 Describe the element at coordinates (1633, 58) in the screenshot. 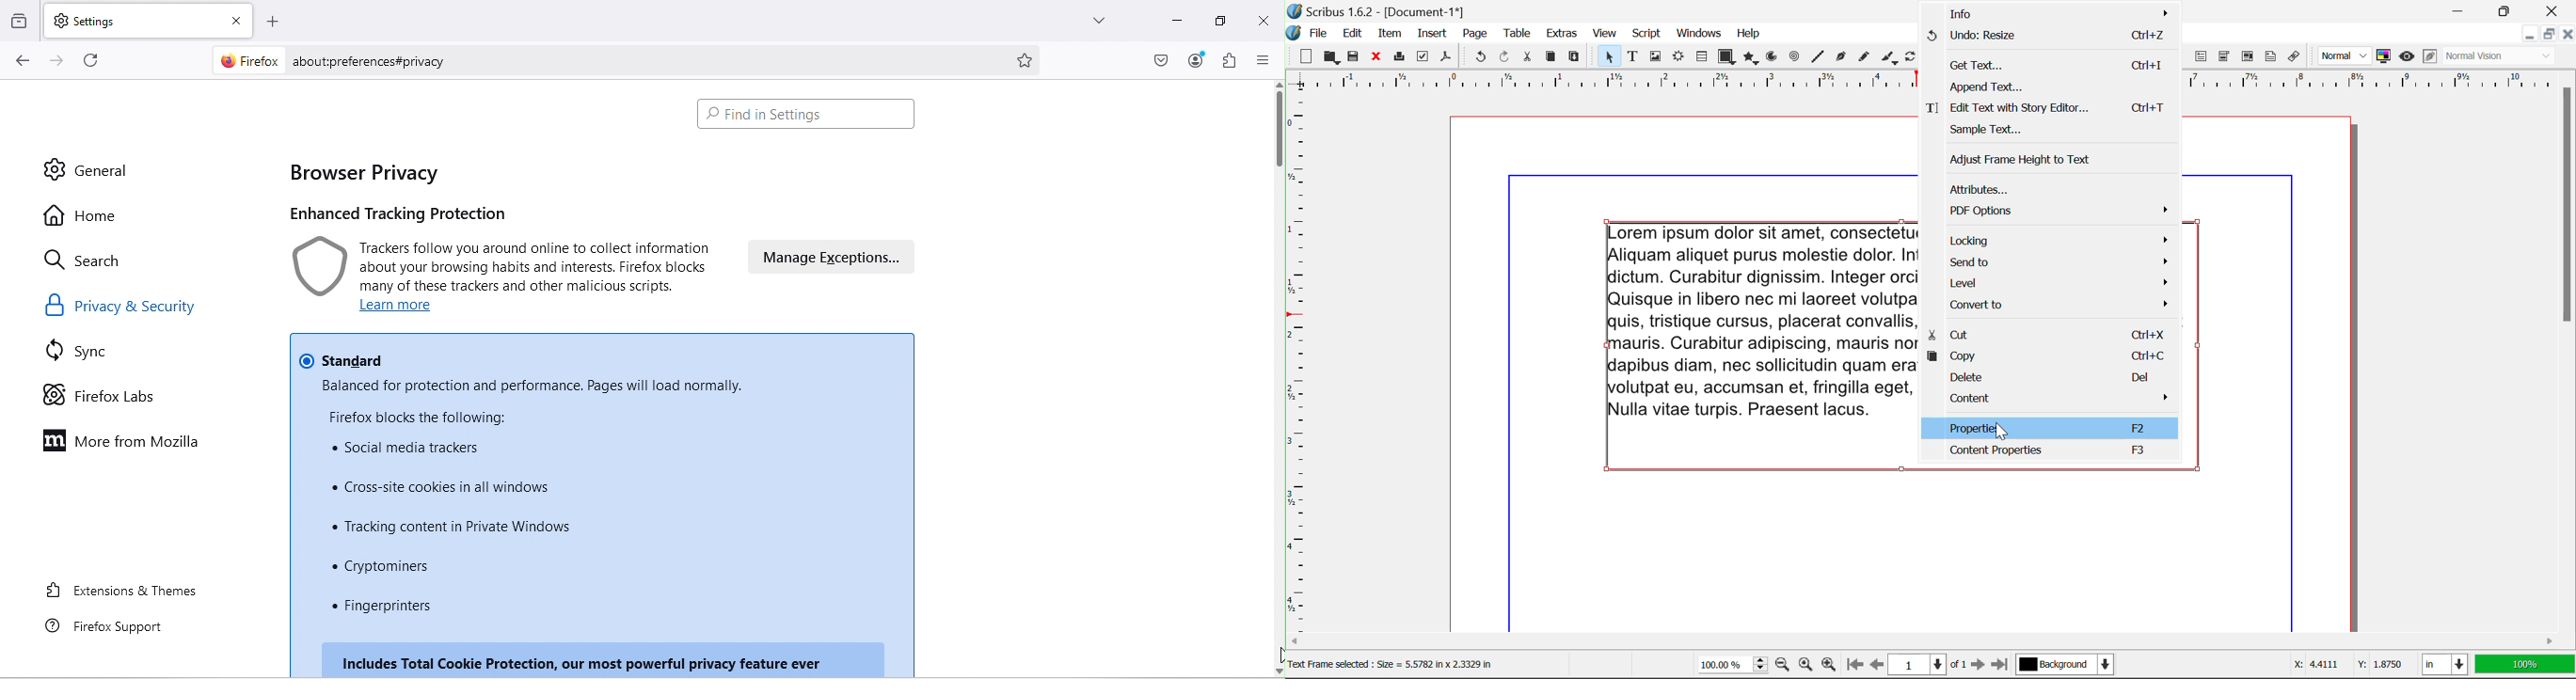

I see `Text Frames` at that location.